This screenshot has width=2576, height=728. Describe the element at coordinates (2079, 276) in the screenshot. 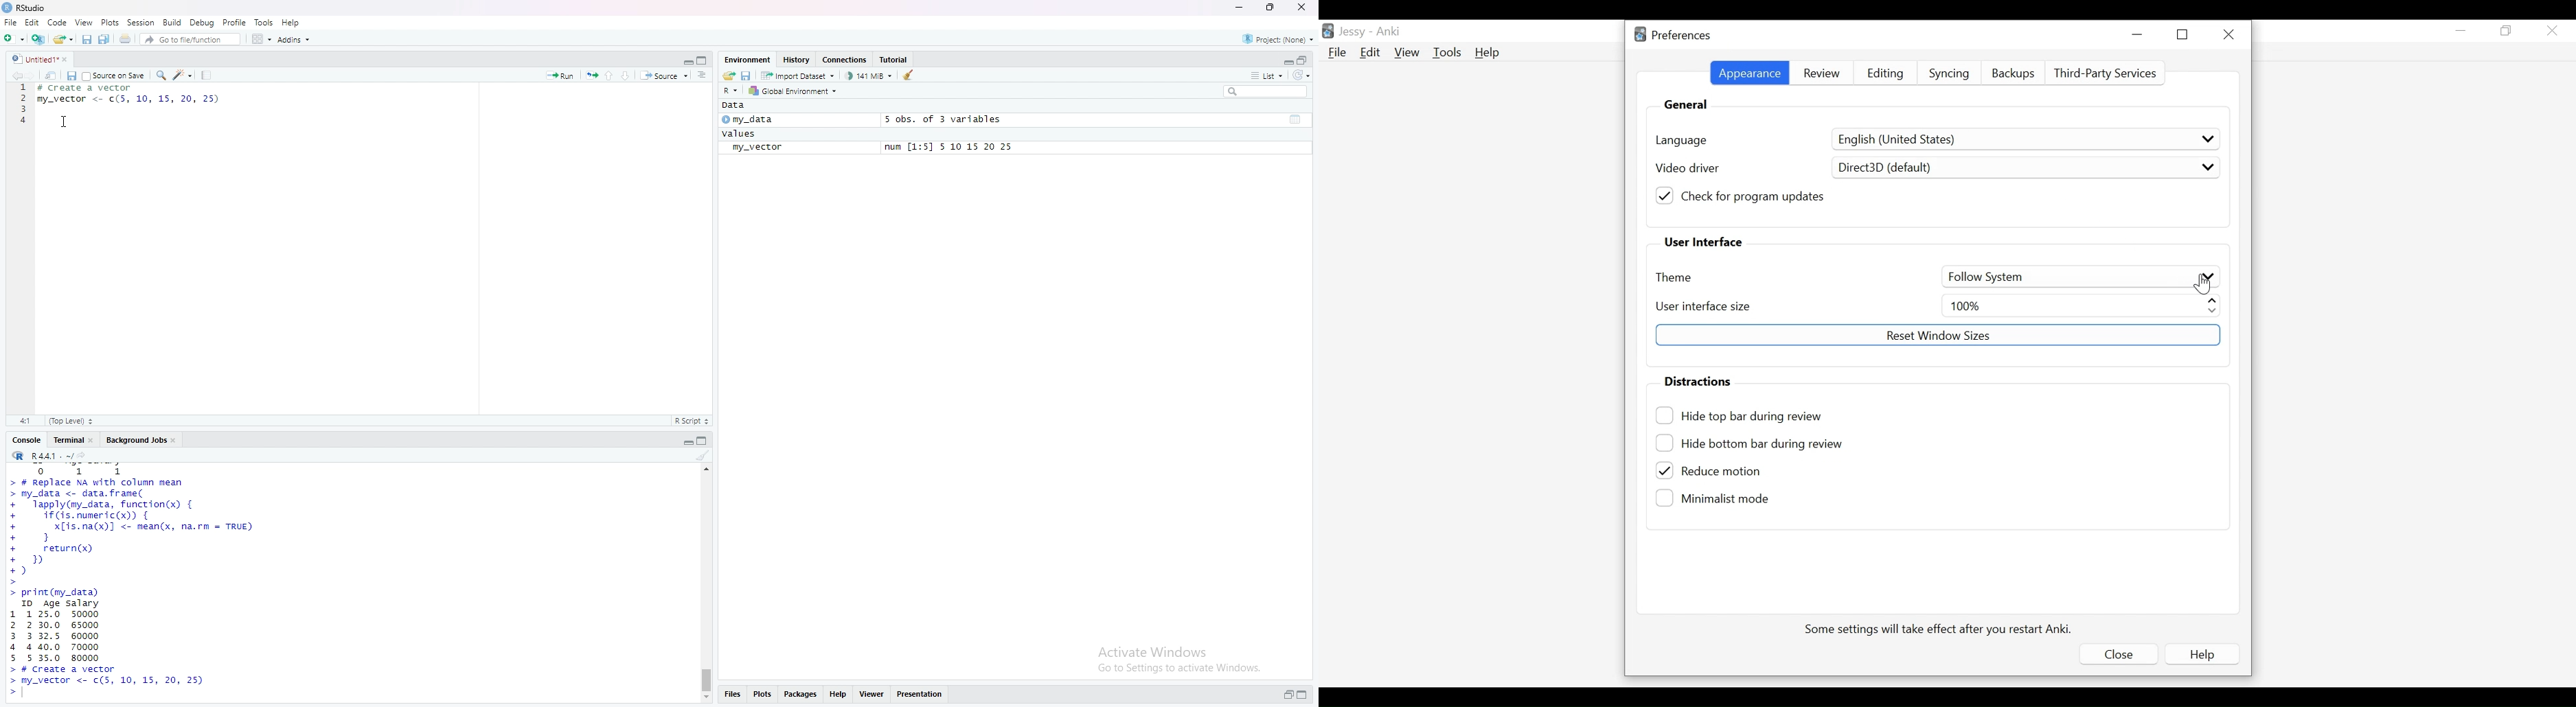

I see `Follow system ` at that location.